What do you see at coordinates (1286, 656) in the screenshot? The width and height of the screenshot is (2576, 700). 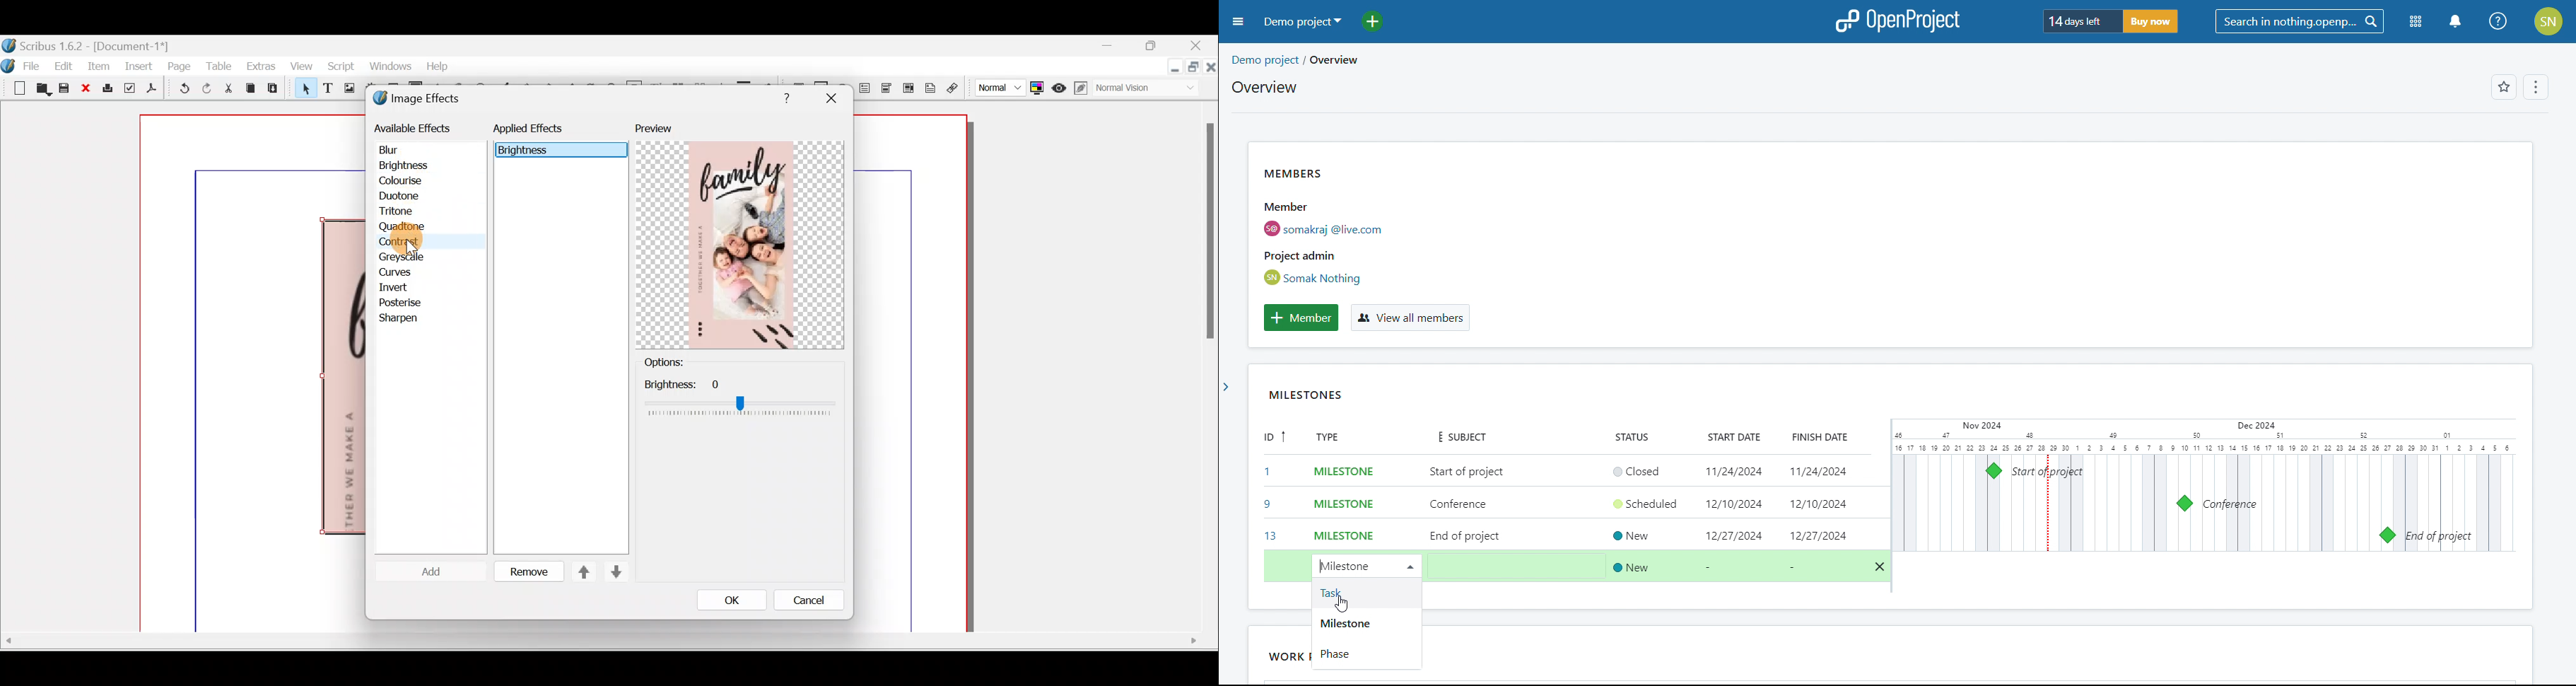 I see `work packages` at bounding box center [1286, 656].